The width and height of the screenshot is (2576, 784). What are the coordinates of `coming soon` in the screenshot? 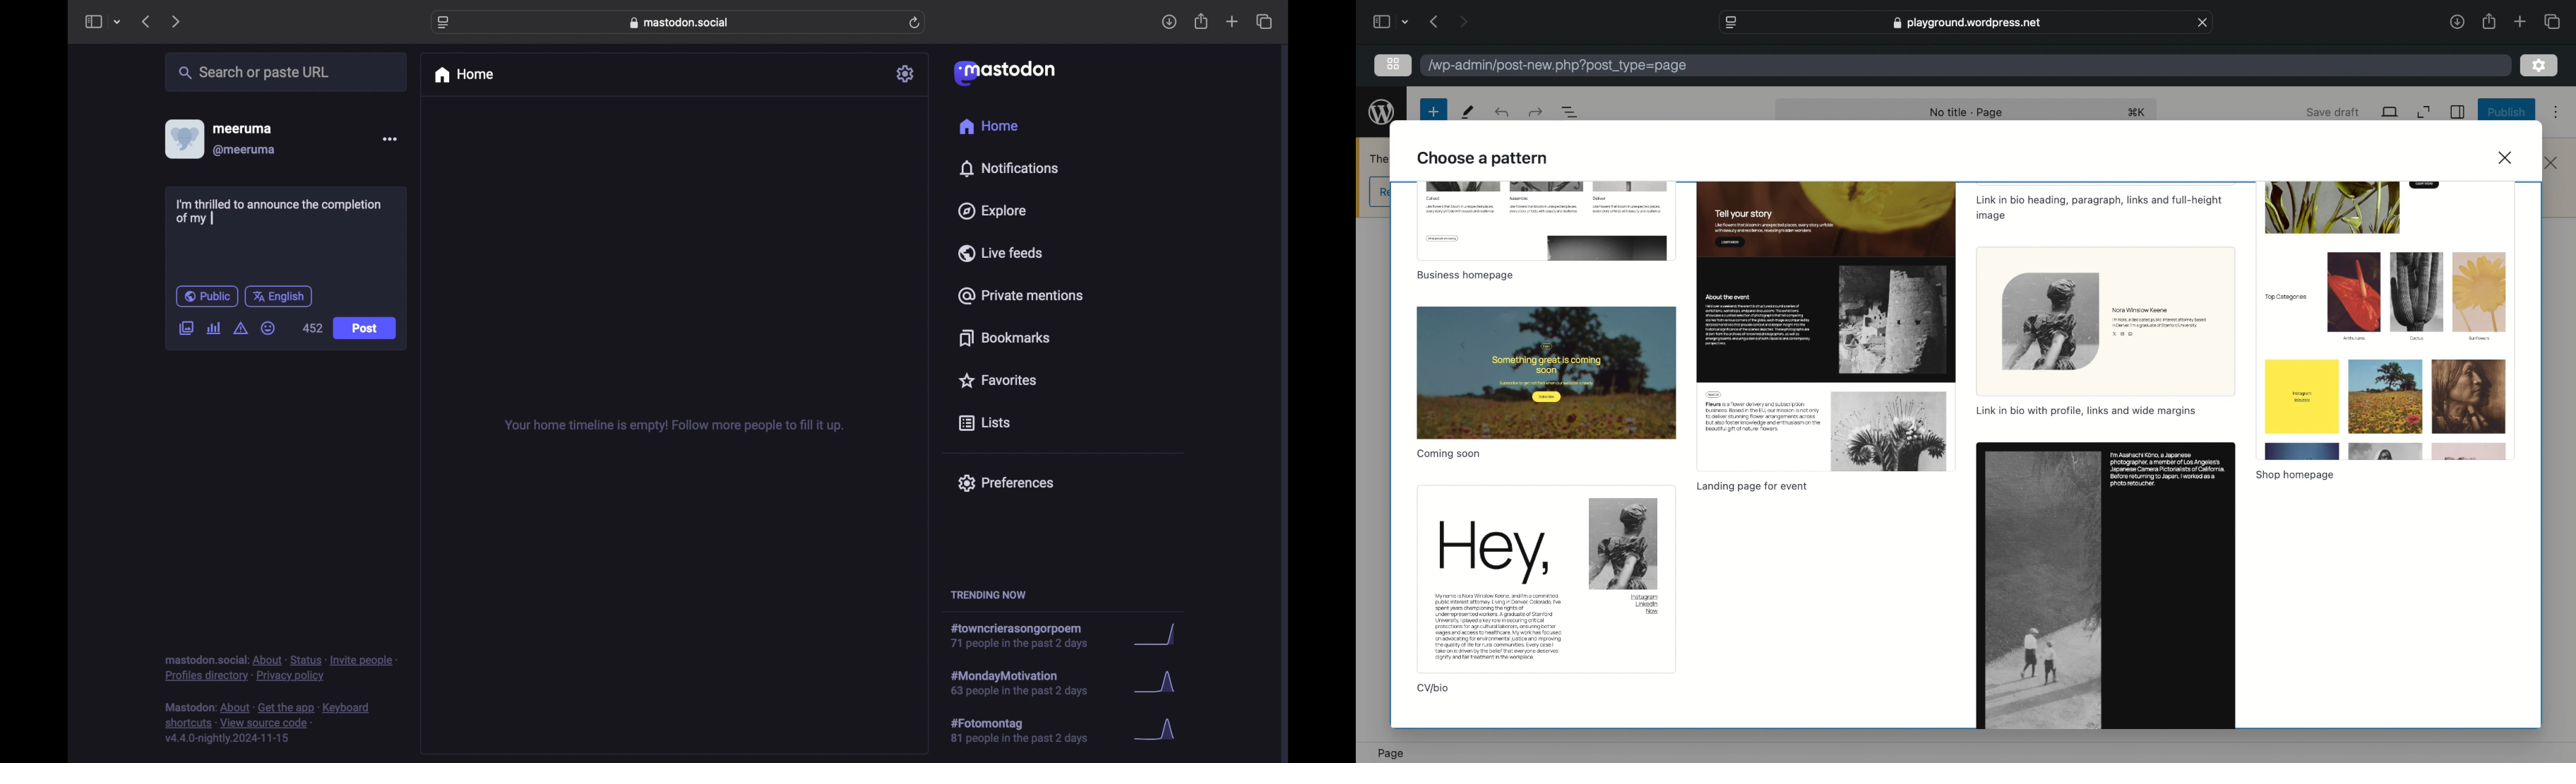 It's located at (1449, 453).